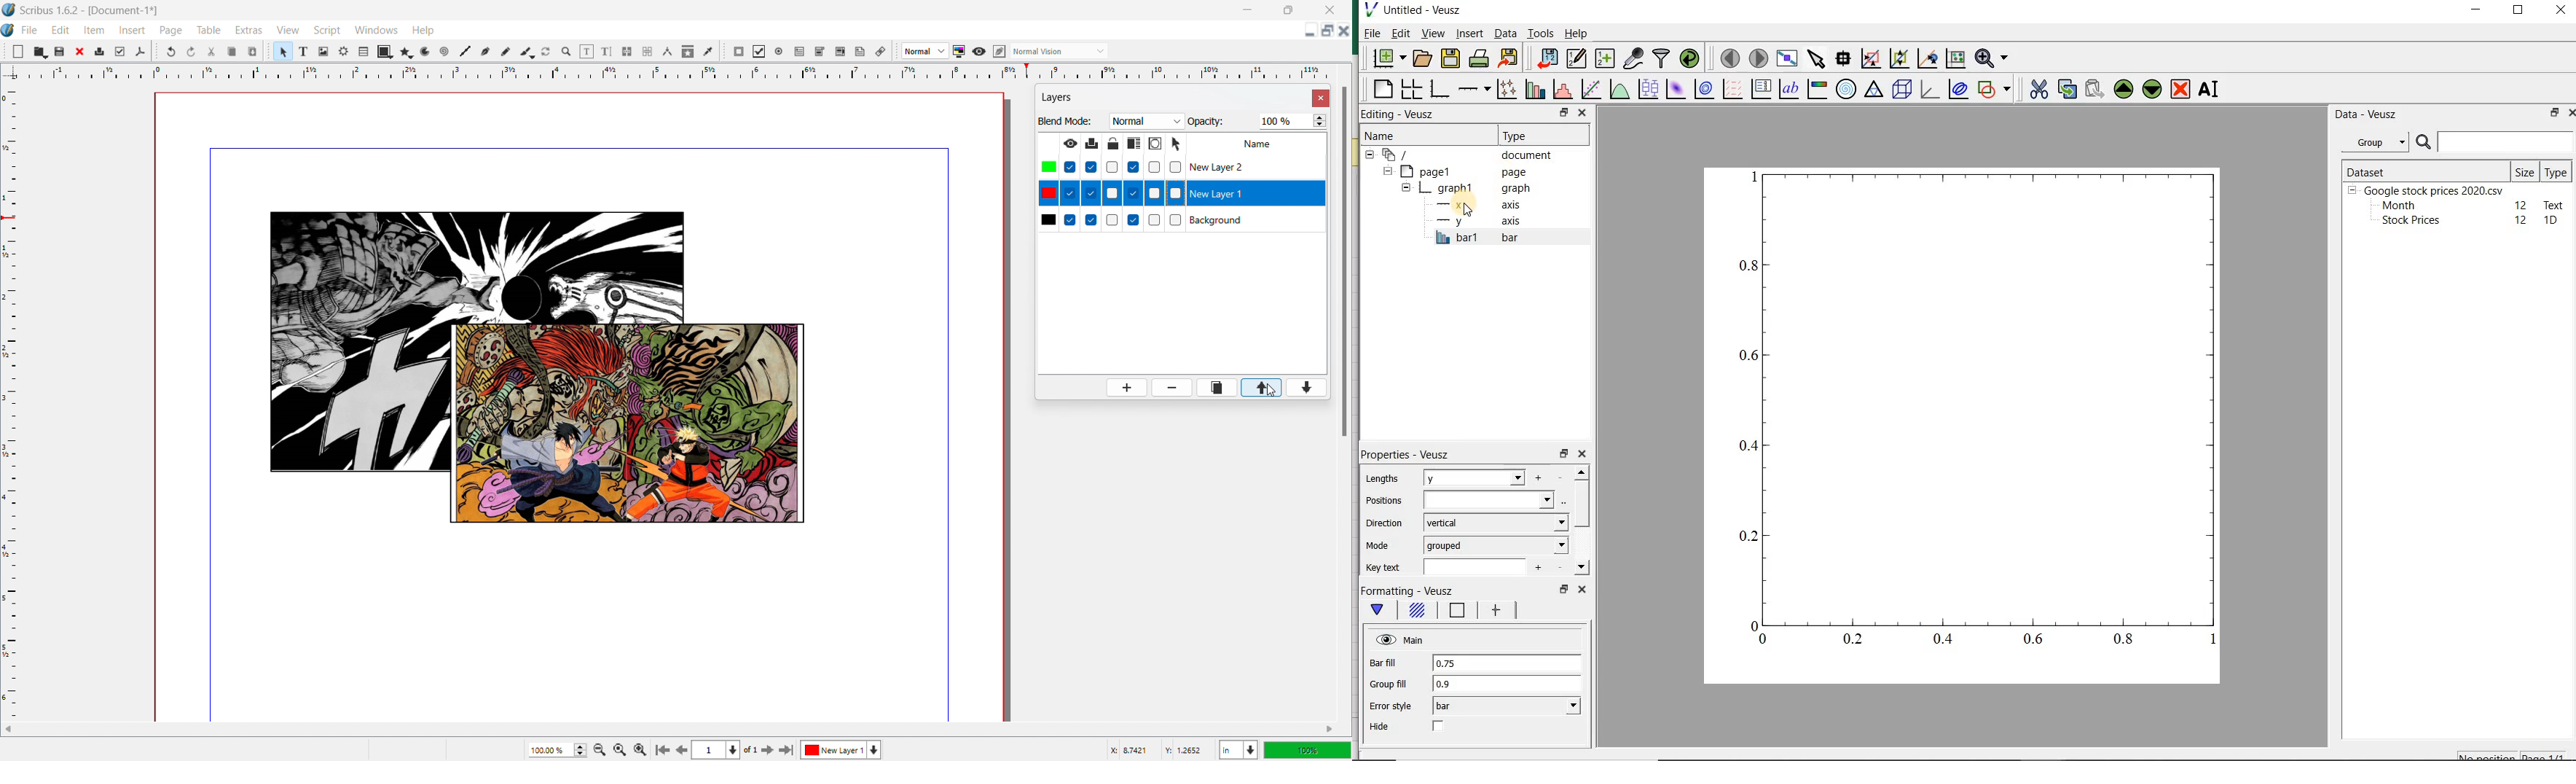  I want to click on maximize window, so click(1286, 9).